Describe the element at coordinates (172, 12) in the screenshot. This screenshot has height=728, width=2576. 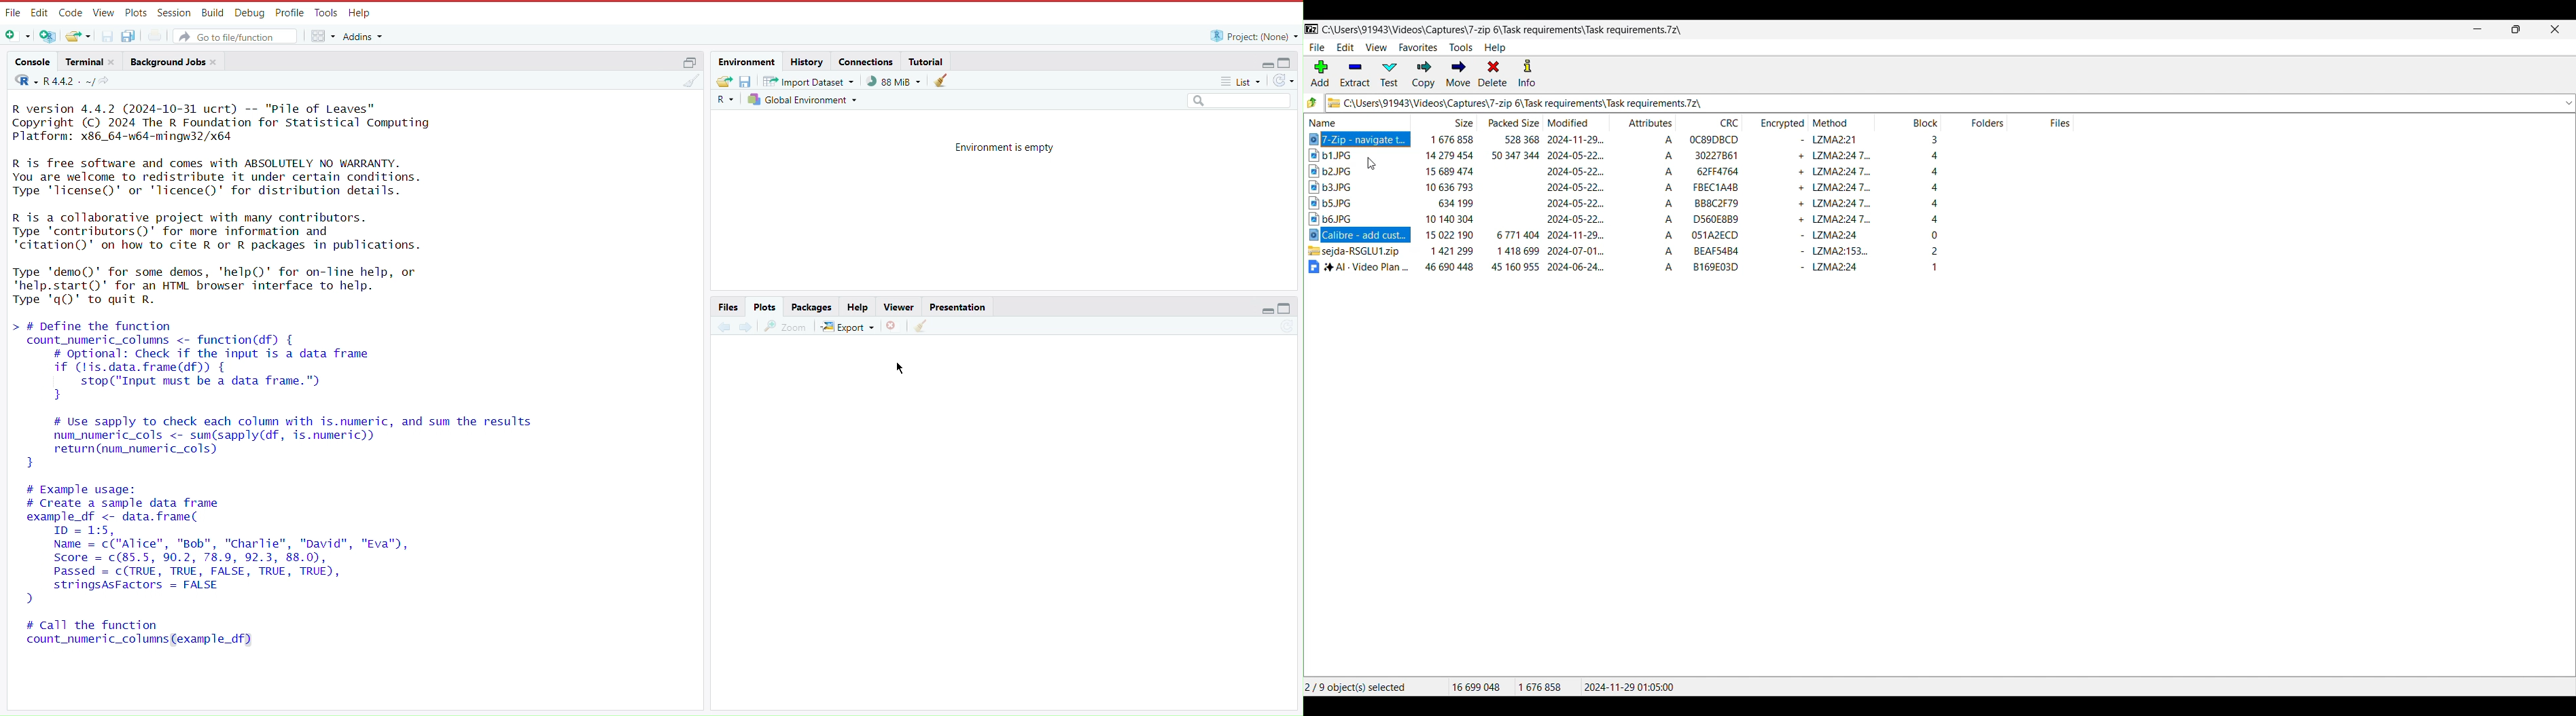
I see `Session` at that location.